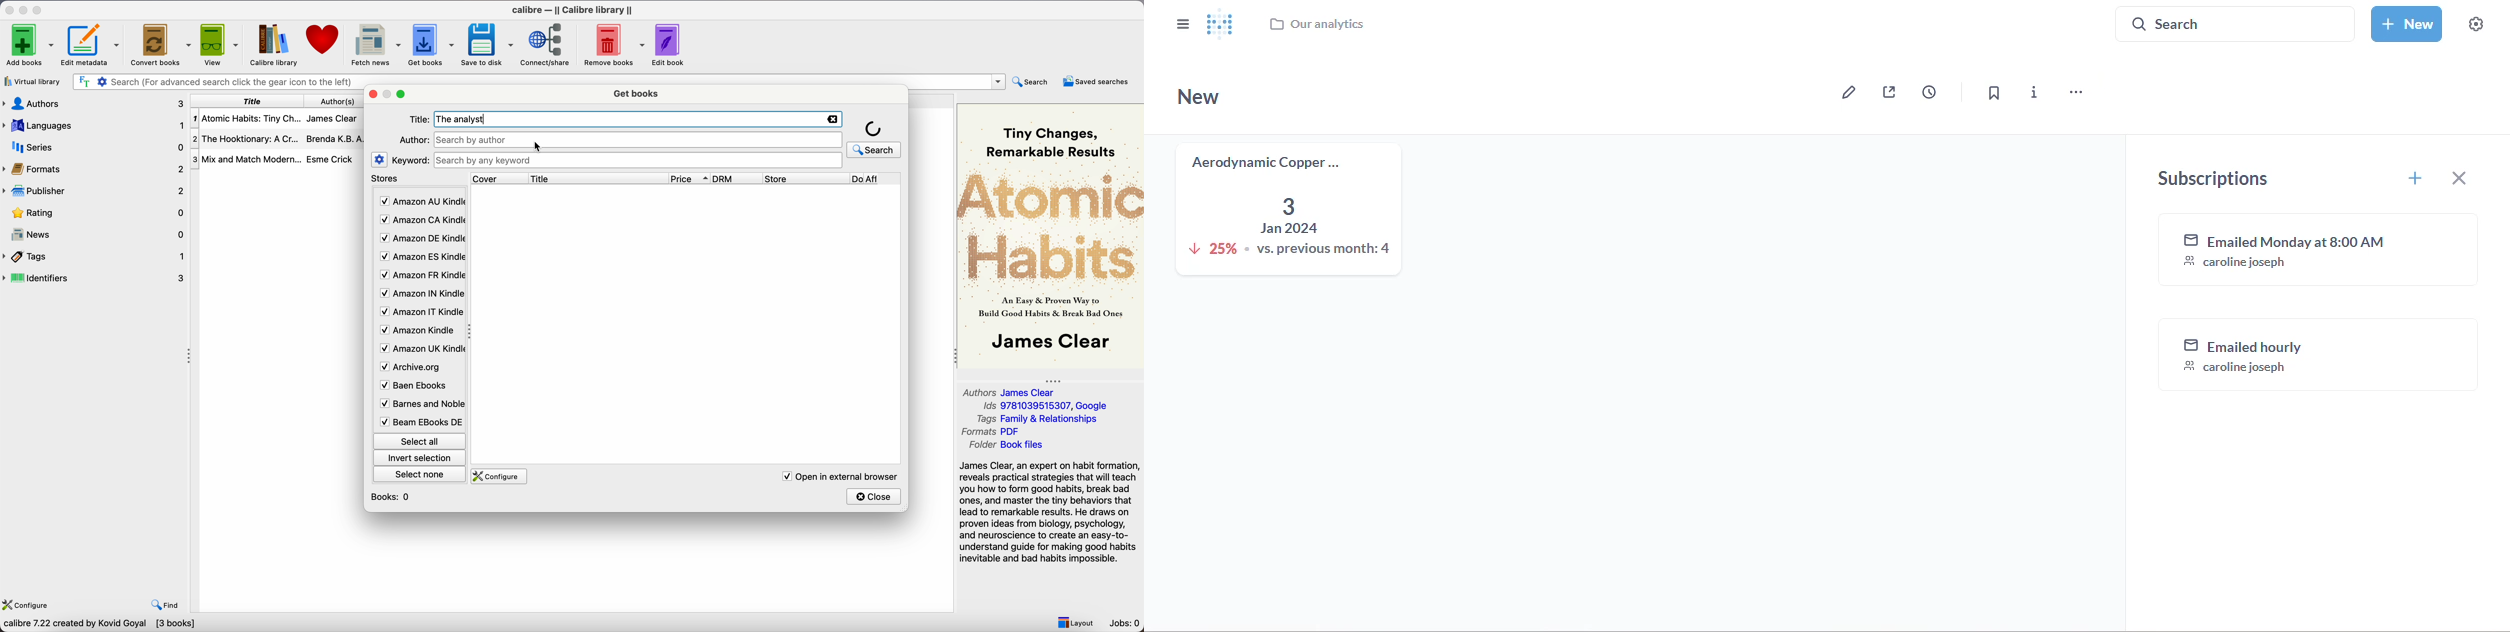 The height and width of the screenshot is (644, 2520). What do you see at coordinates (874, 150) in the screenshot?
I see `search` at bounding box center [874, 150].